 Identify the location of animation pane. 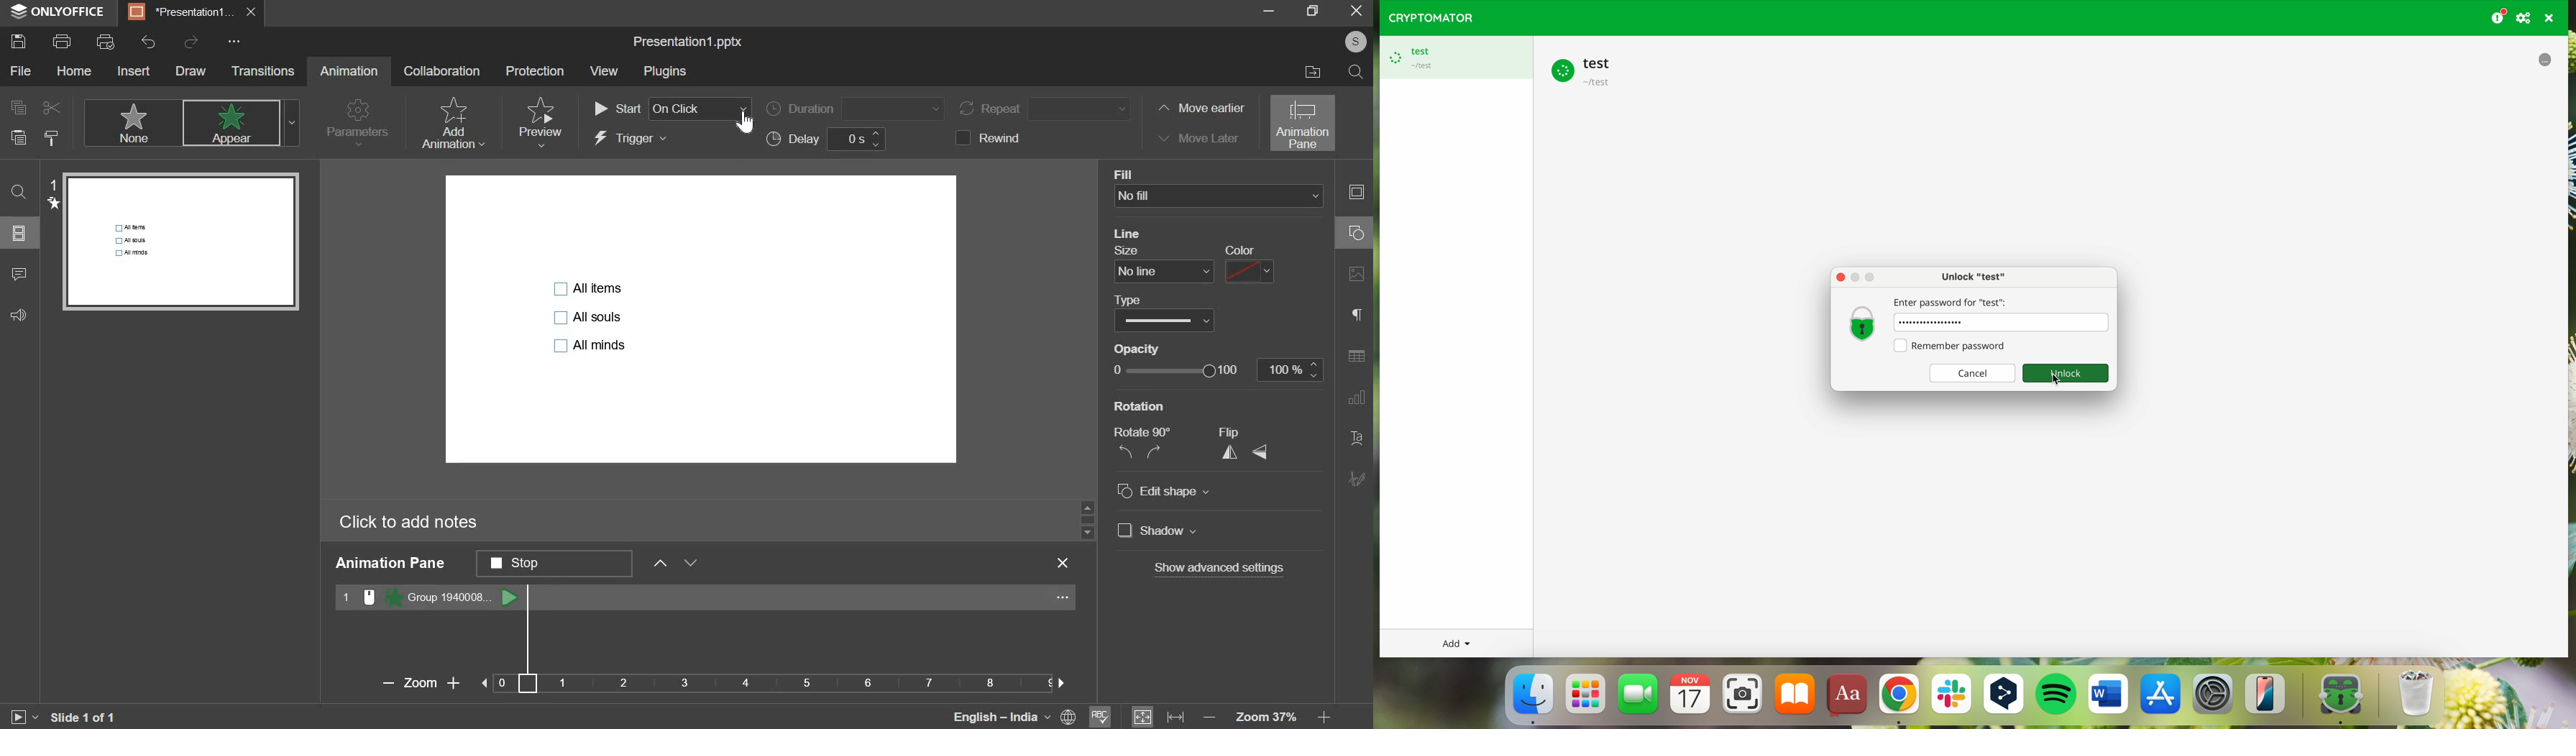
(603, 565).